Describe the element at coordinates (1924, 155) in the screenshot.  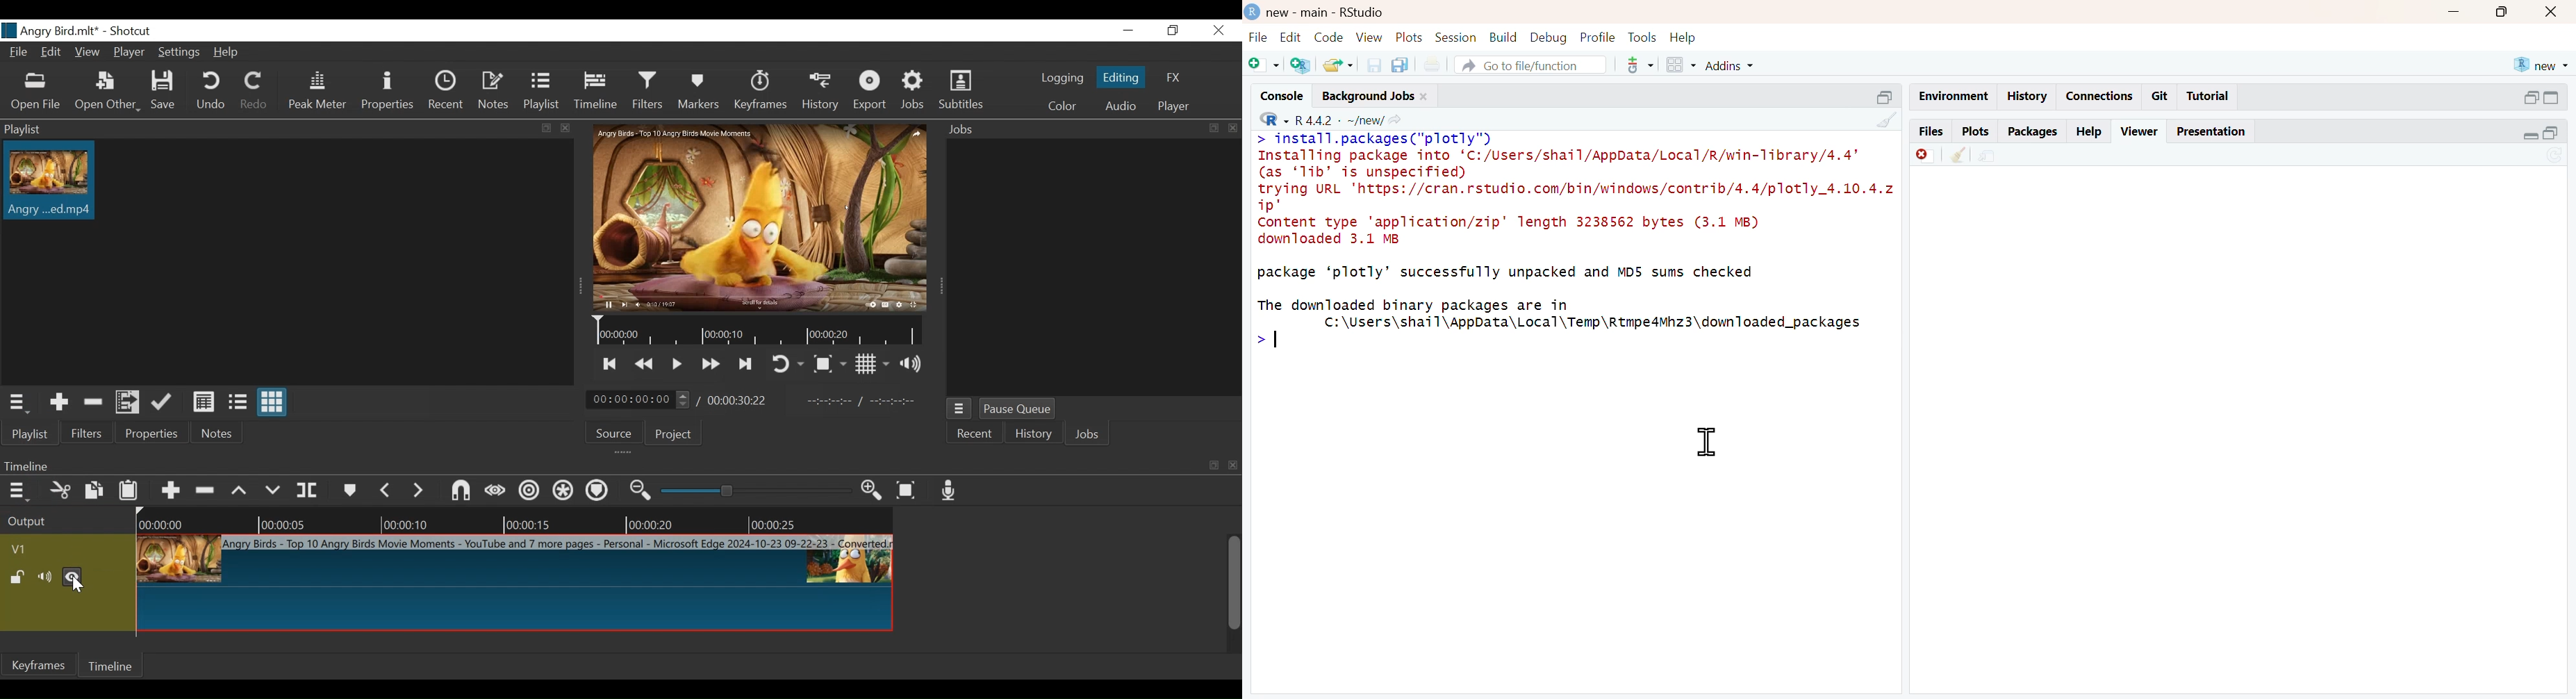
I see `remove current viewer item` at that location.